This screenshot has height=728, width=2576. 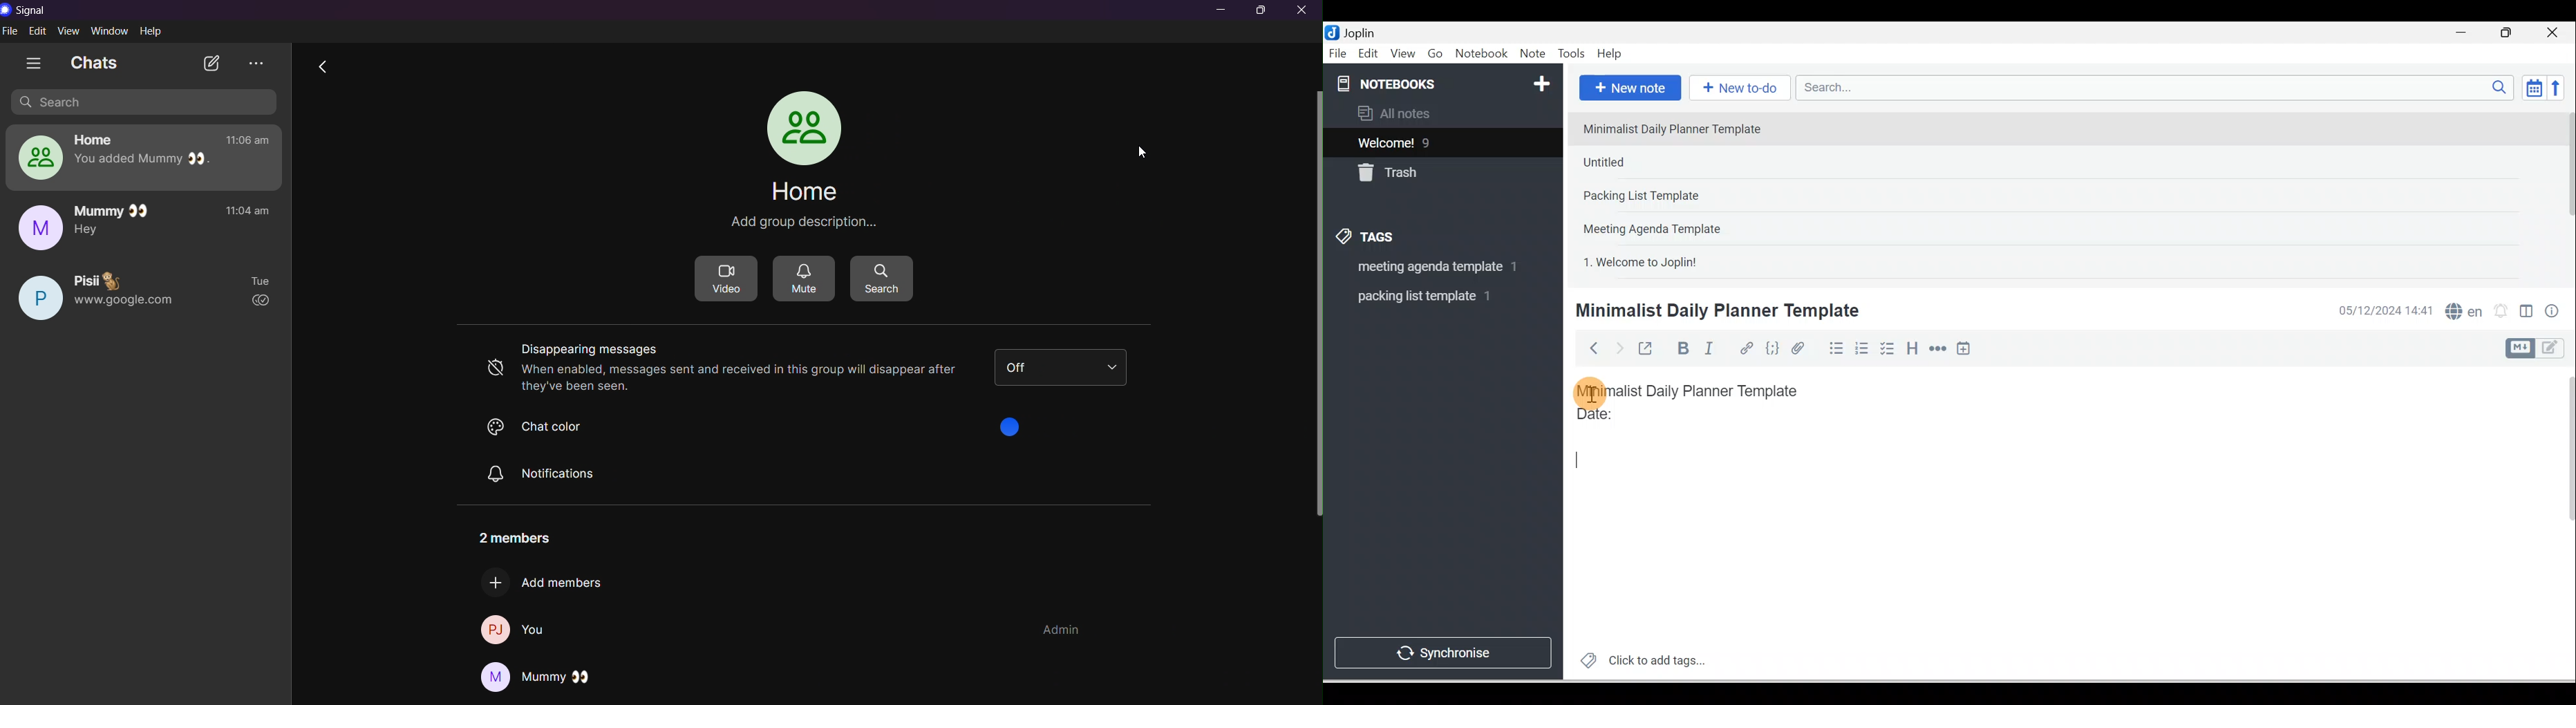 I want to click on Cursor, so click(x=1575, y=460).